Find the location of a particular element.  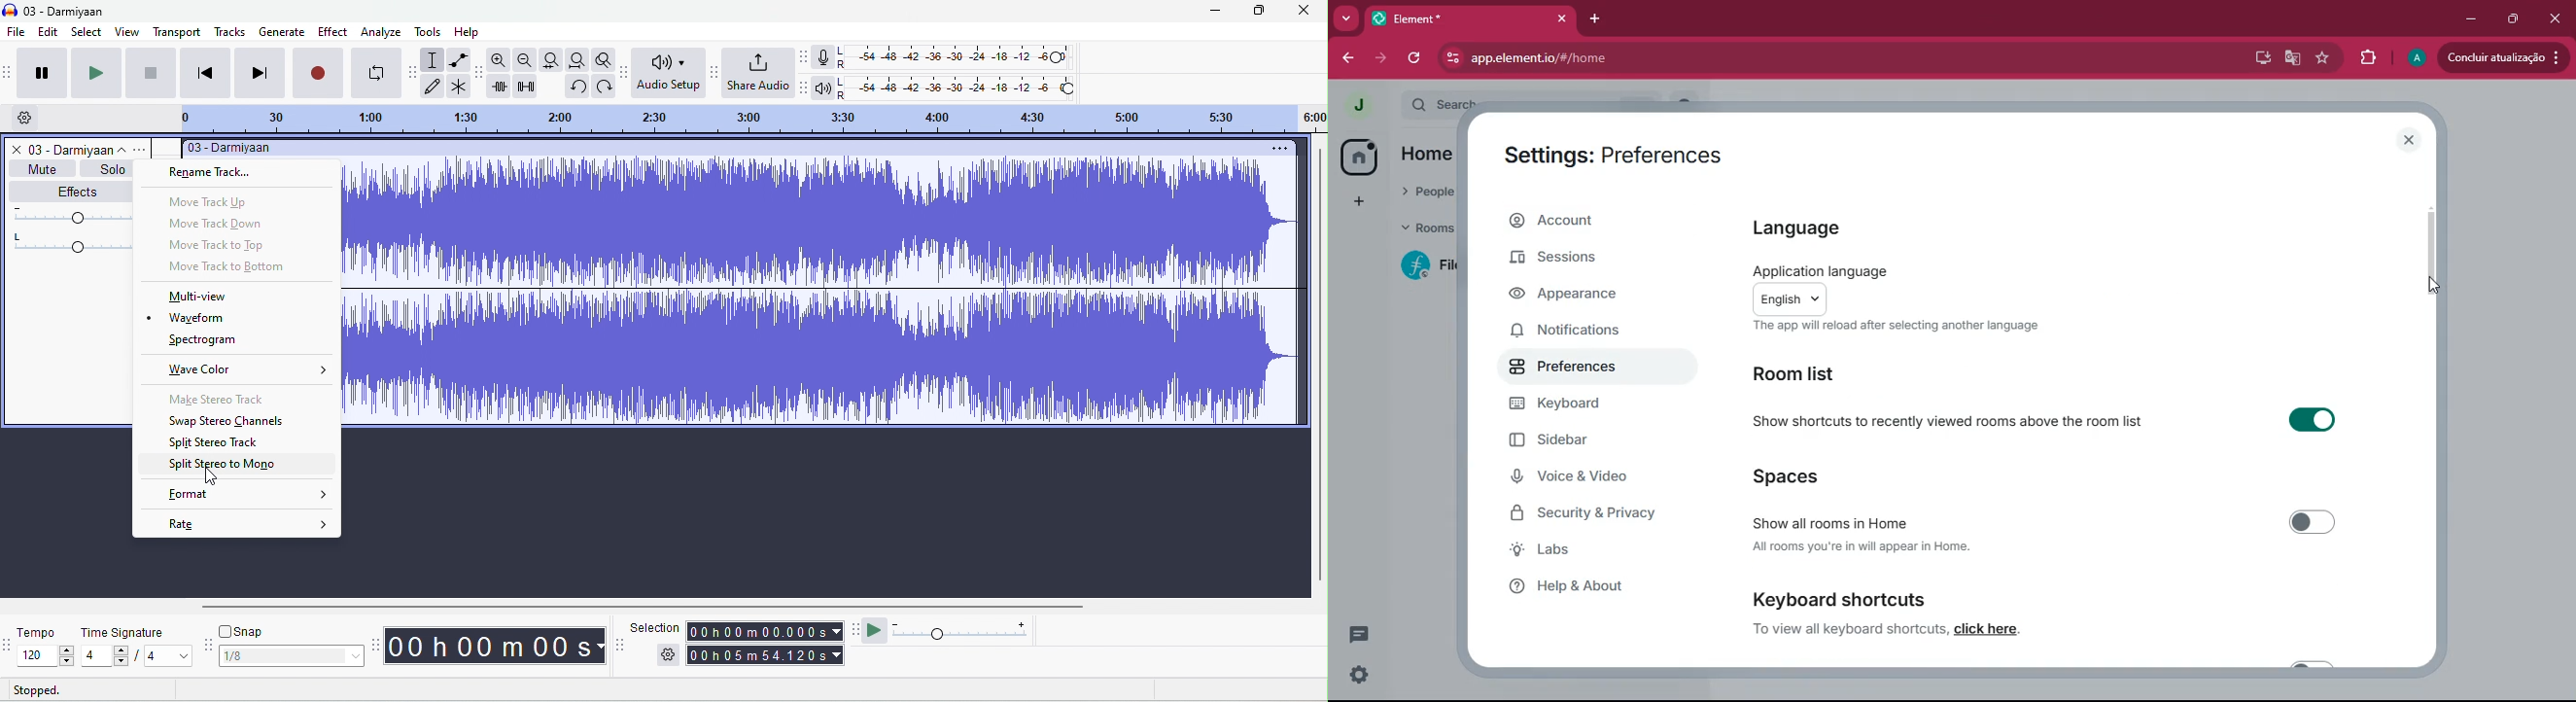

play is located at coordinates (93, 74).